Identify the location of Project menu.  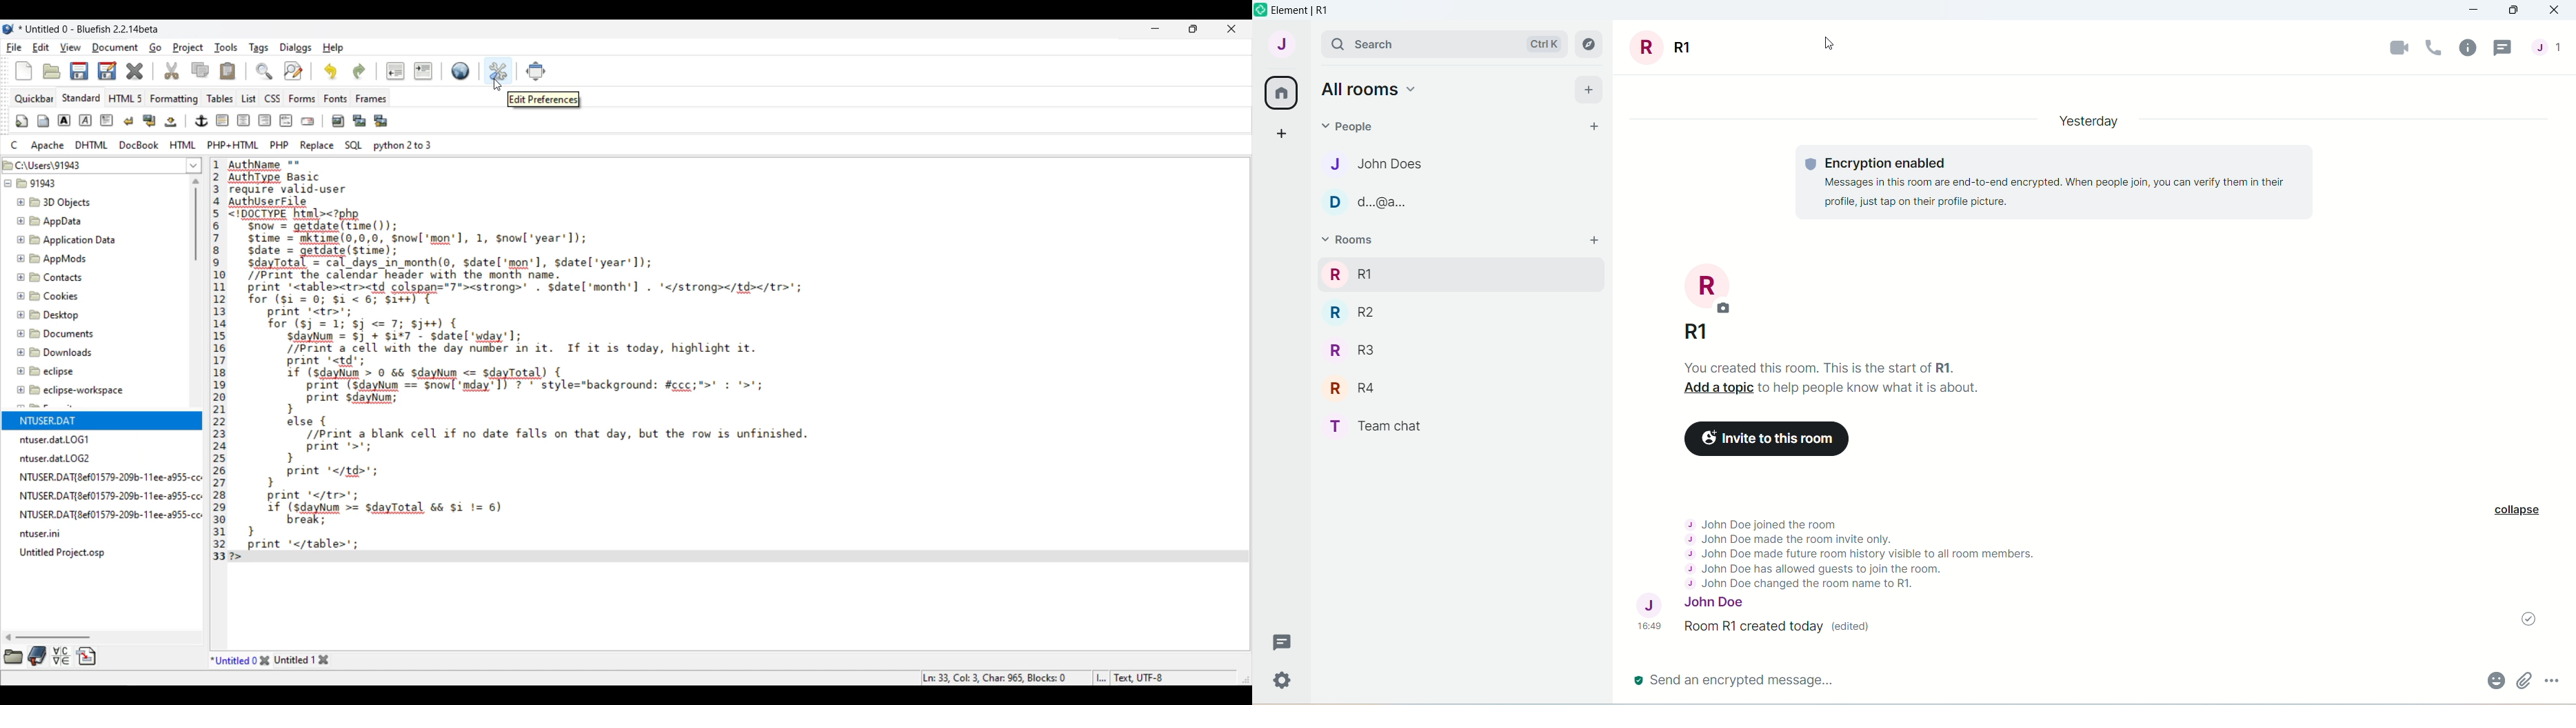
(188, 48).